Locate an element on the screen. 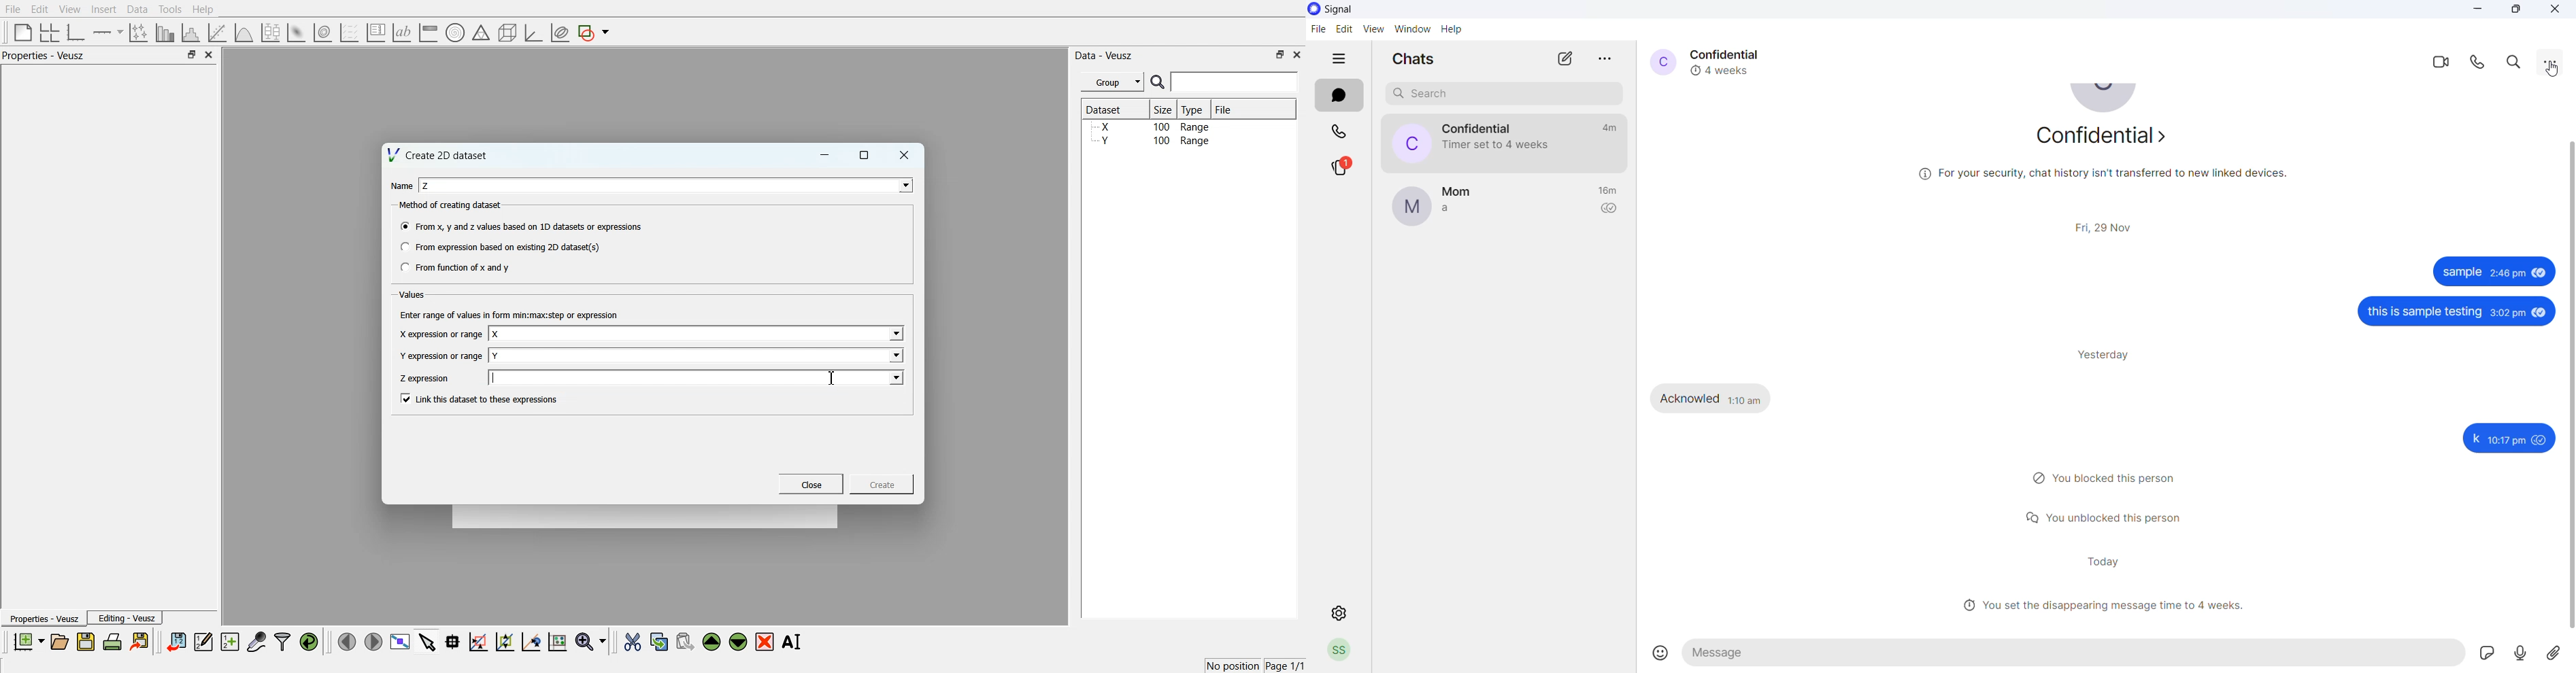  Recenter graph axes is located at coordinates (532, 641).